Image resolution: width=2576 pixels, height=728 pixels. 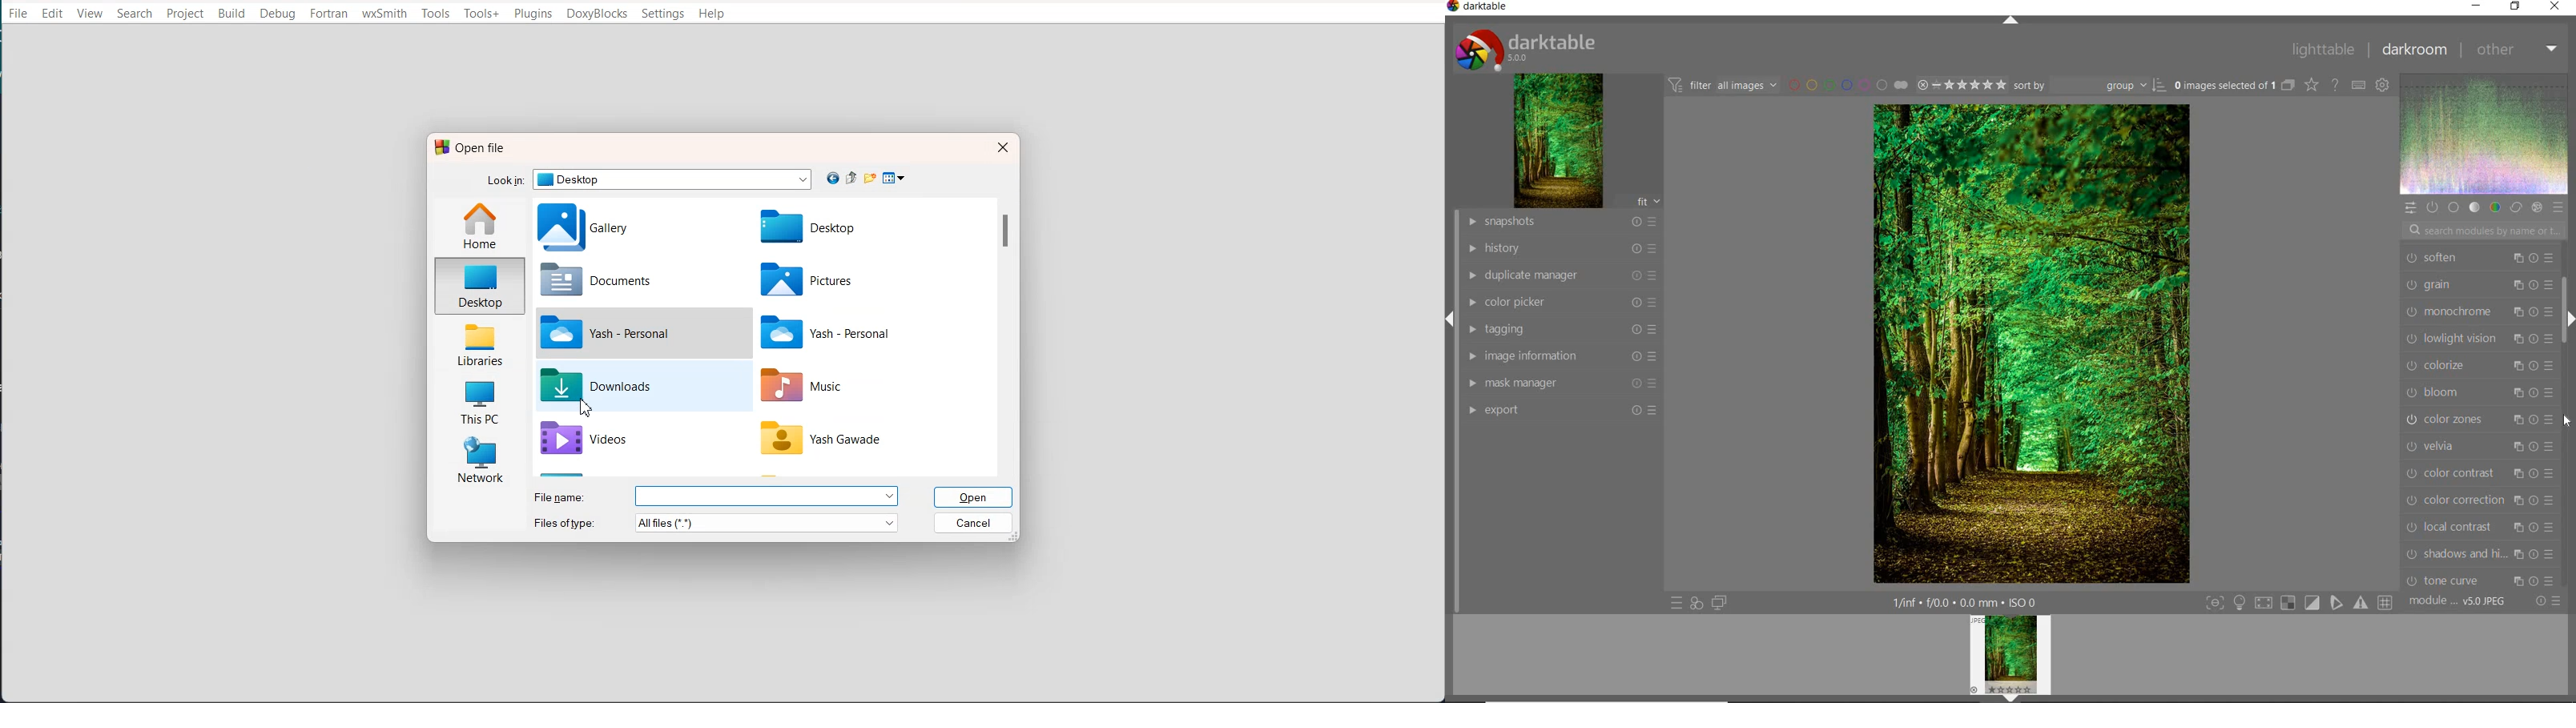 What do you see at coordinates (2484, 230) in the screenshot?
I see `SEARCH MODULES` at bounding box center [2484, 230].